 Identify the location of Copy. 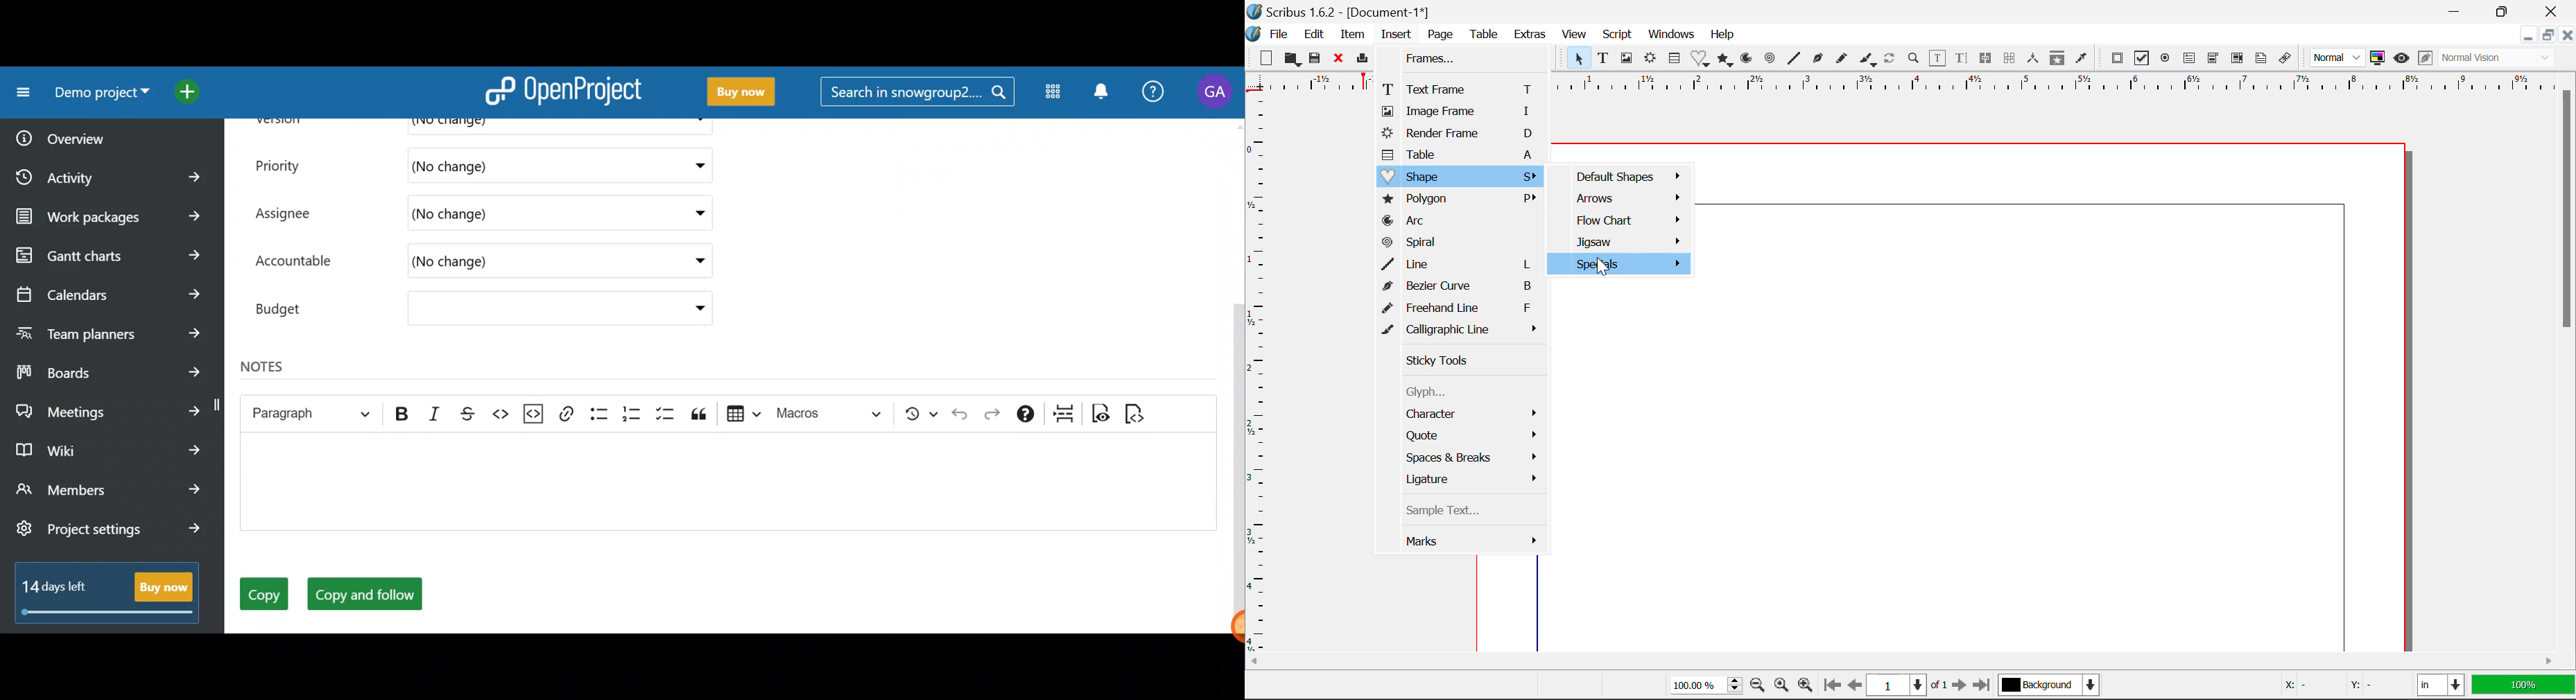
(266, 592).